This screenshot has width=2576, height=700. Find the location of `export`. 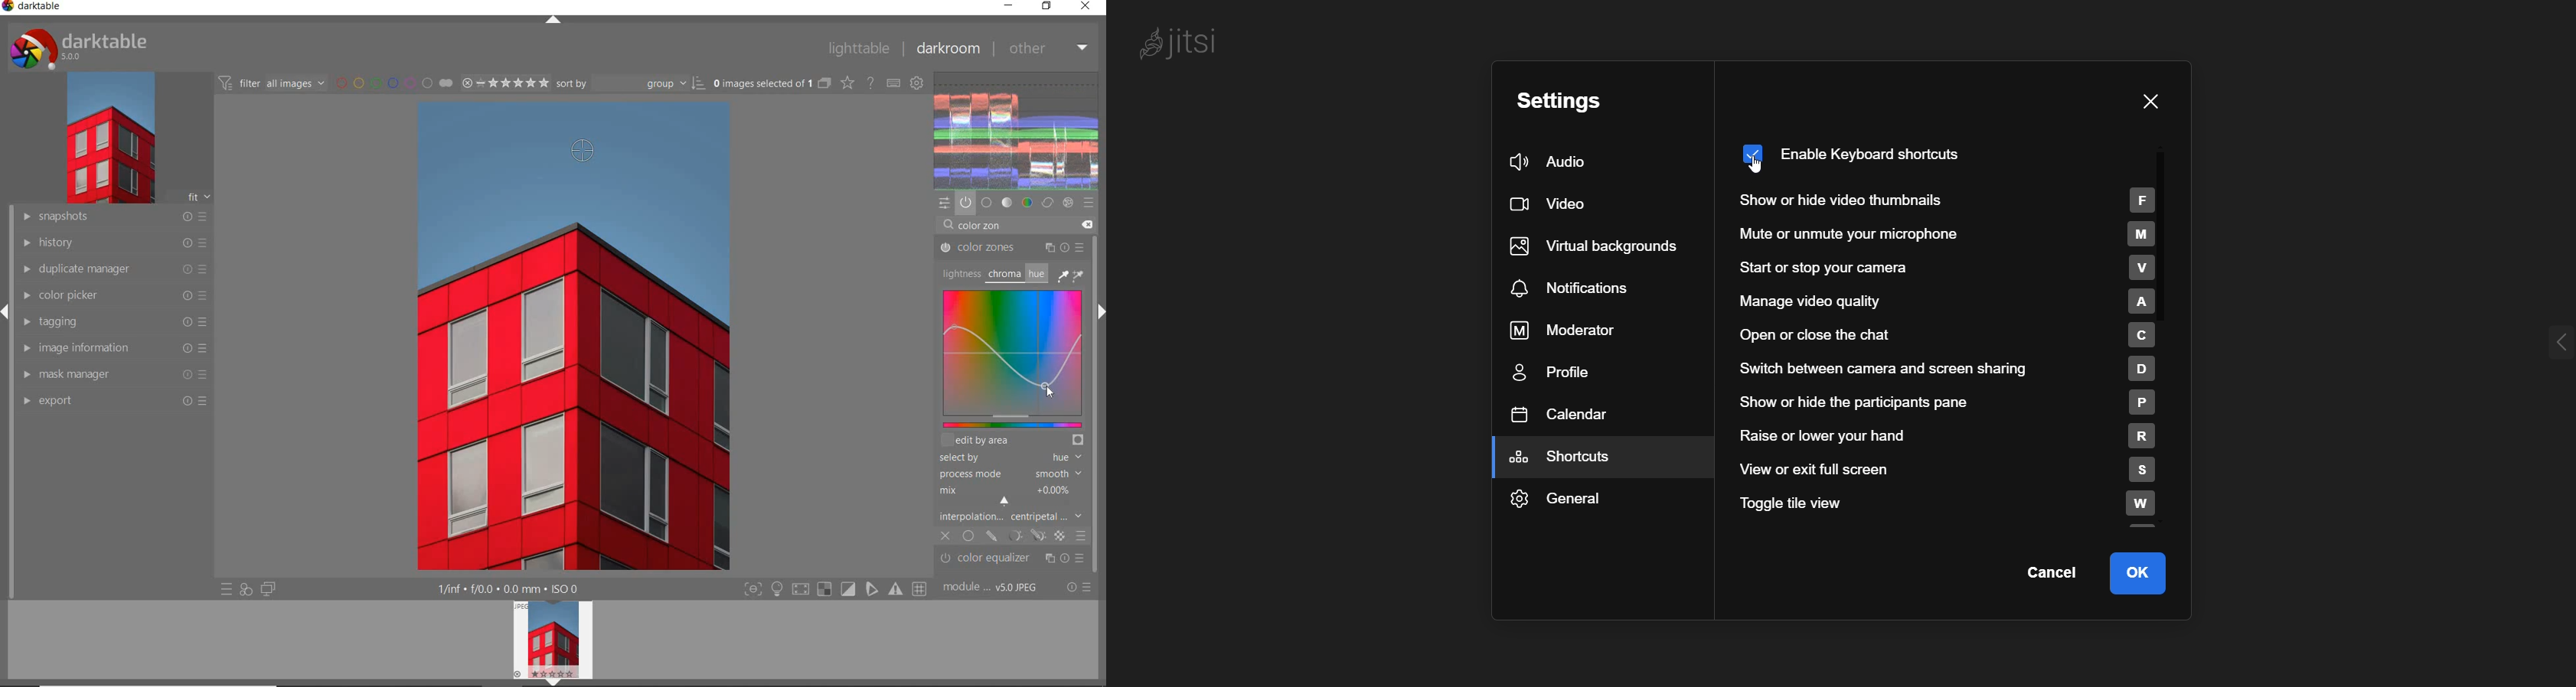

export is located at coordinates (115, 401).